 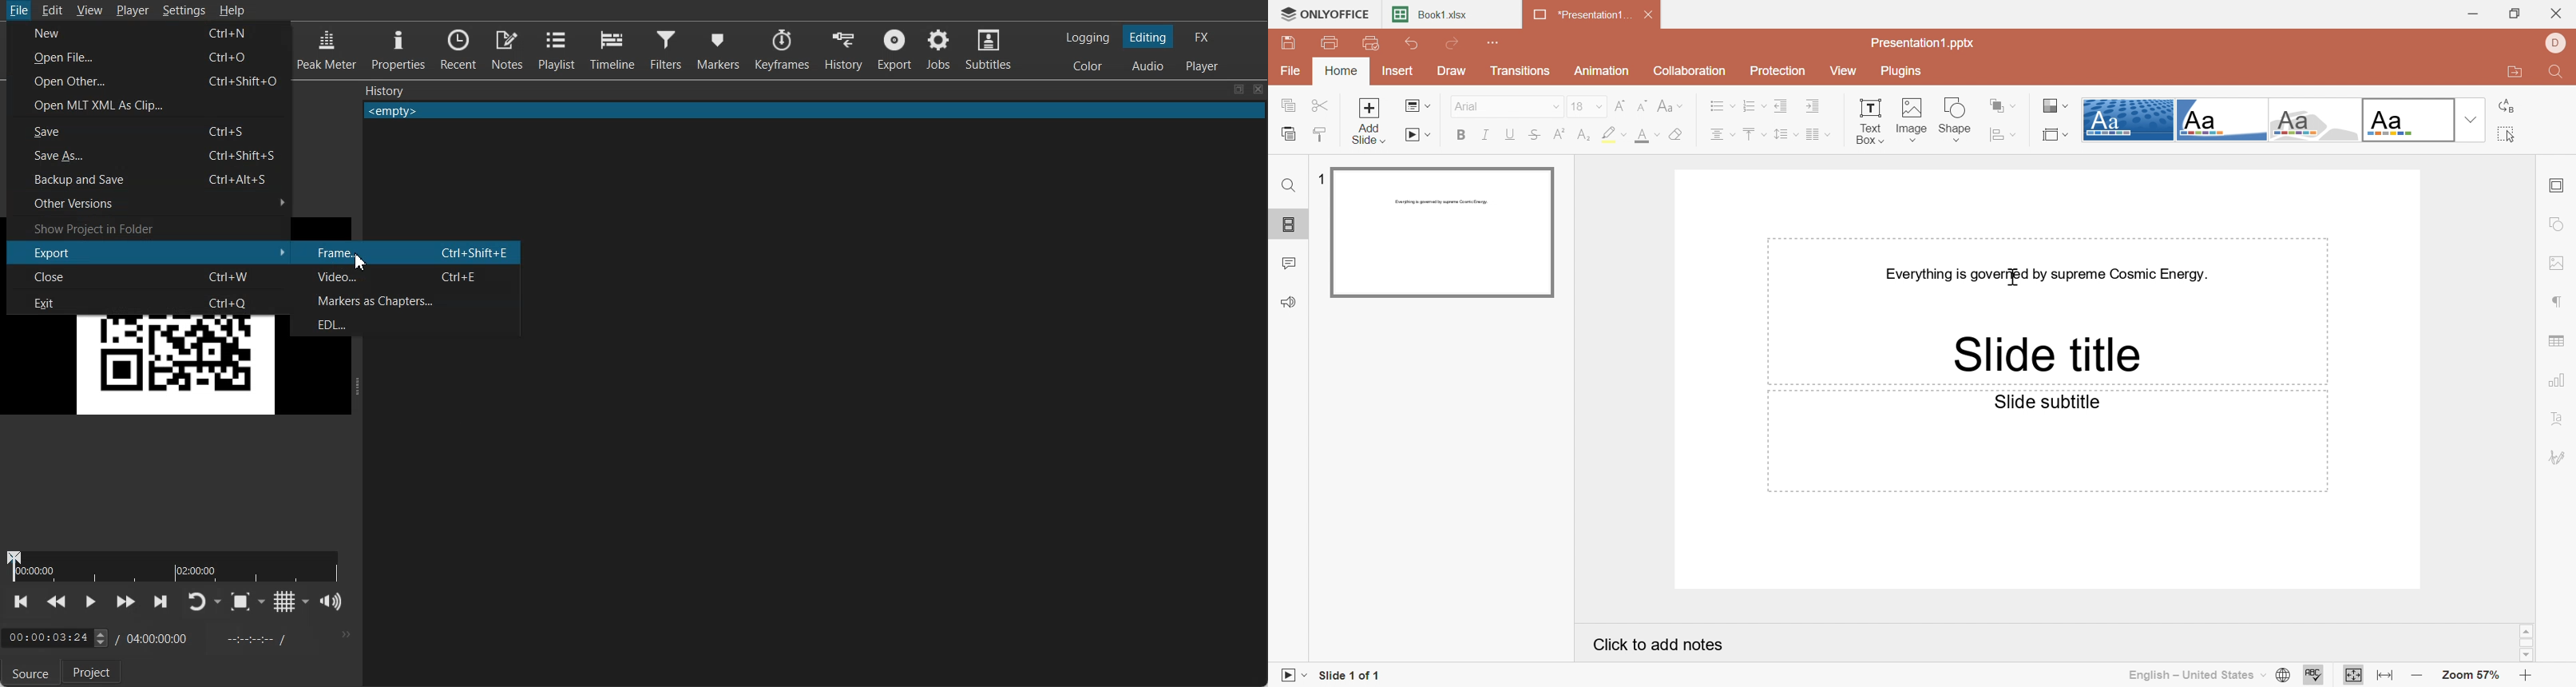 What do you see at coordinates (2003, 134) in the screenshot?
I see `Align shape` at bounding box center [2003, 134].